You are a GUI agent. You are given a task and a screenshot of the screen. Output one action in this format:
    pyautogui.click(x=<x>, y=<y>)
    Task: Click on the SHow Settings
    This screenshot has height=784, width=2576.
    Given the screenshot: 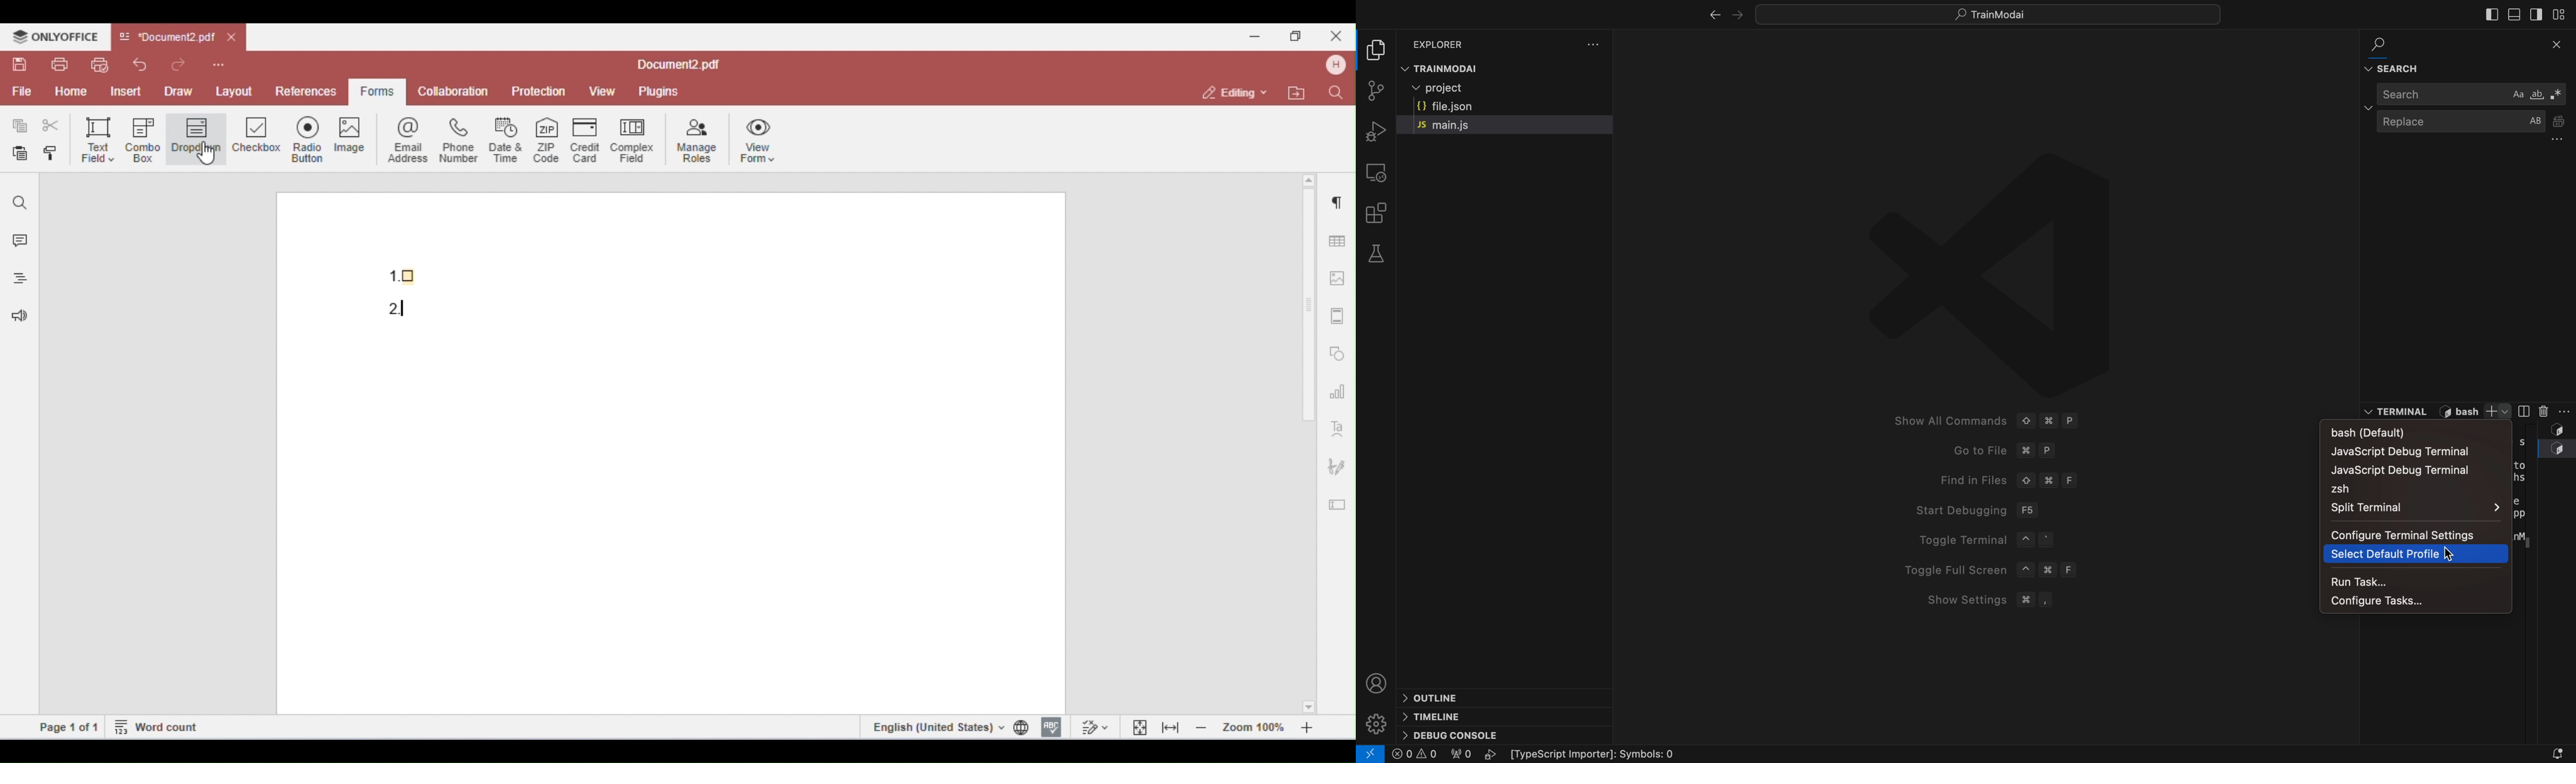 What is the action you would take?
    pyautogui.click(x=2044, y=599)
    